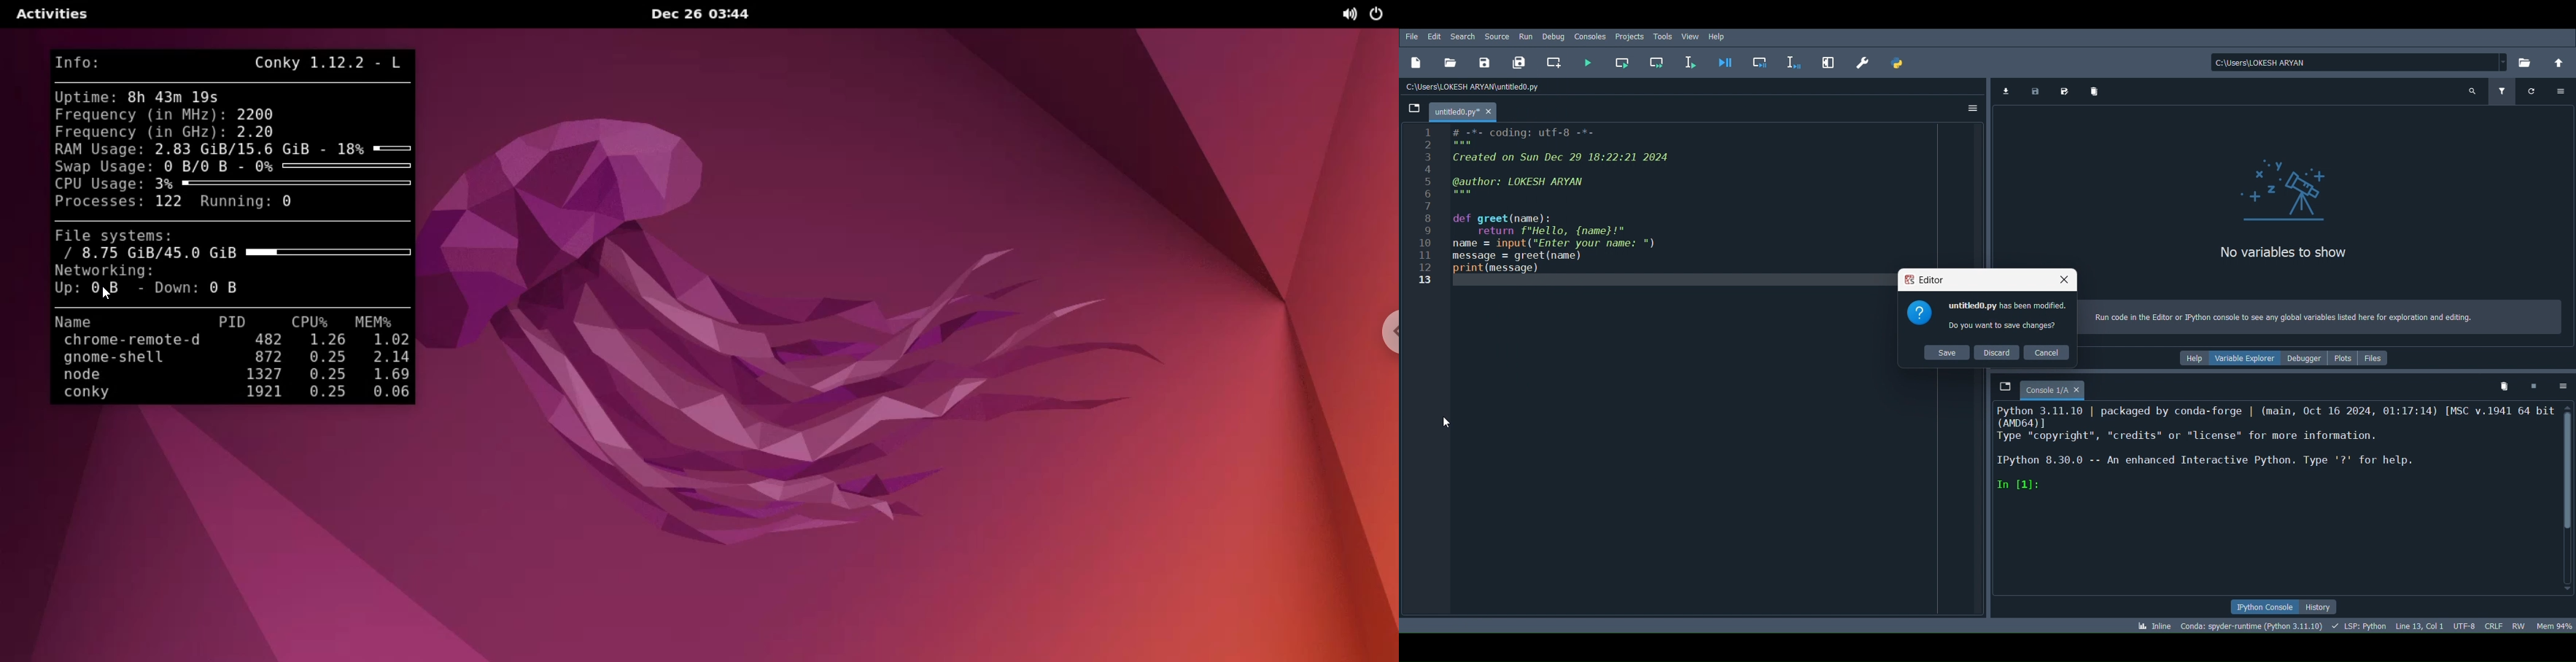 This screenshot has height=672, width=2576. I want to click on Encoding, so click(2465, 625).